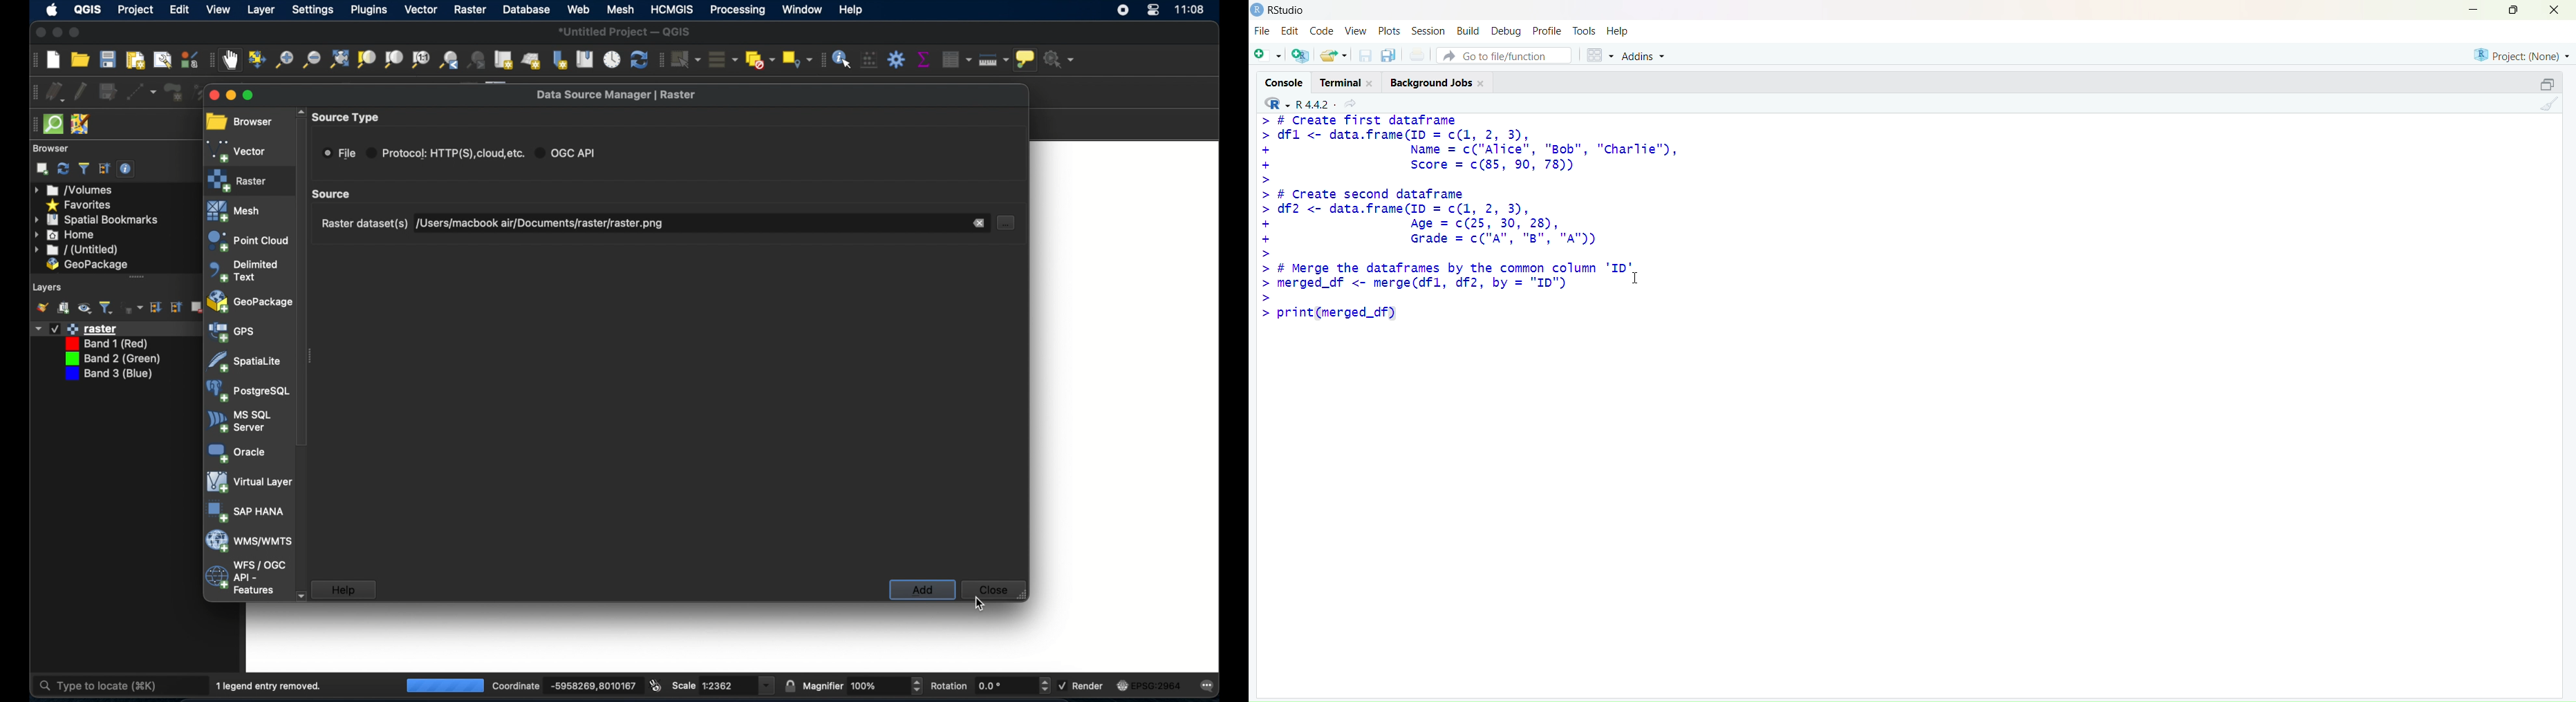  What do you see at coordinates (1296, 103) in the screenshot?
I see `R 4.4.2` at bounding box center [1296, 103].